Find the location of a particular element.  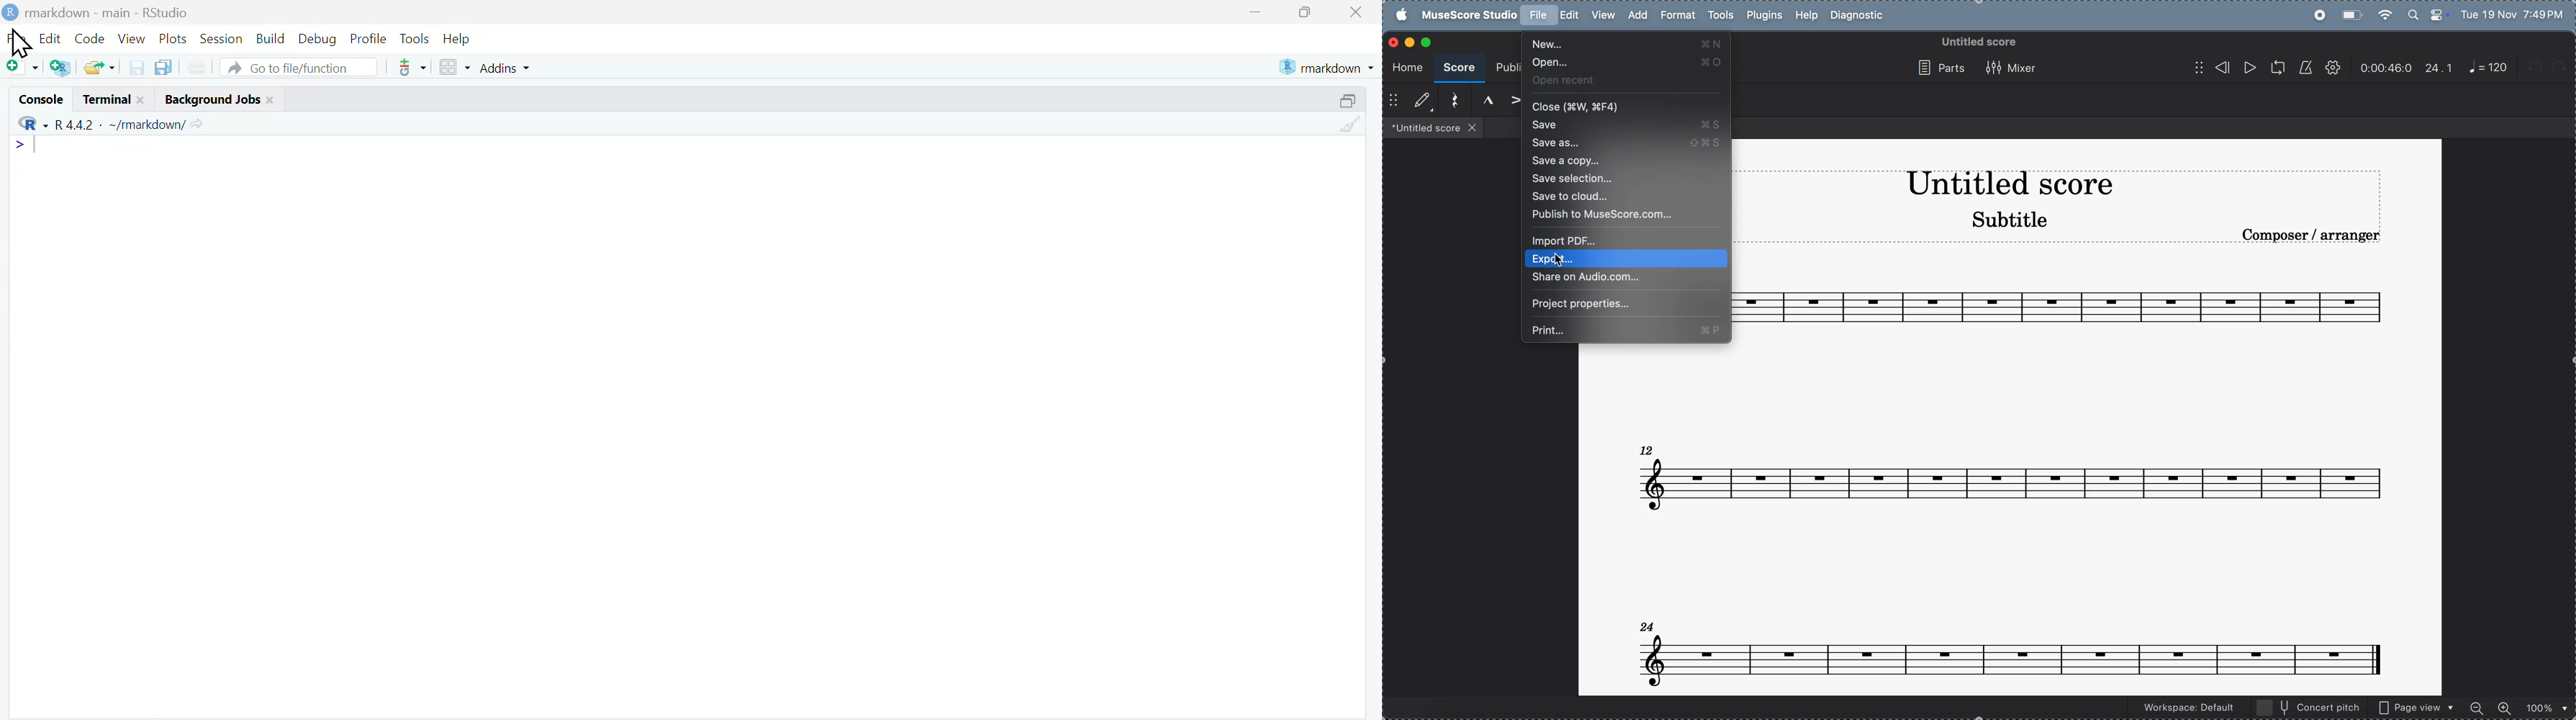

publish is located at coordinates (1506, 68).